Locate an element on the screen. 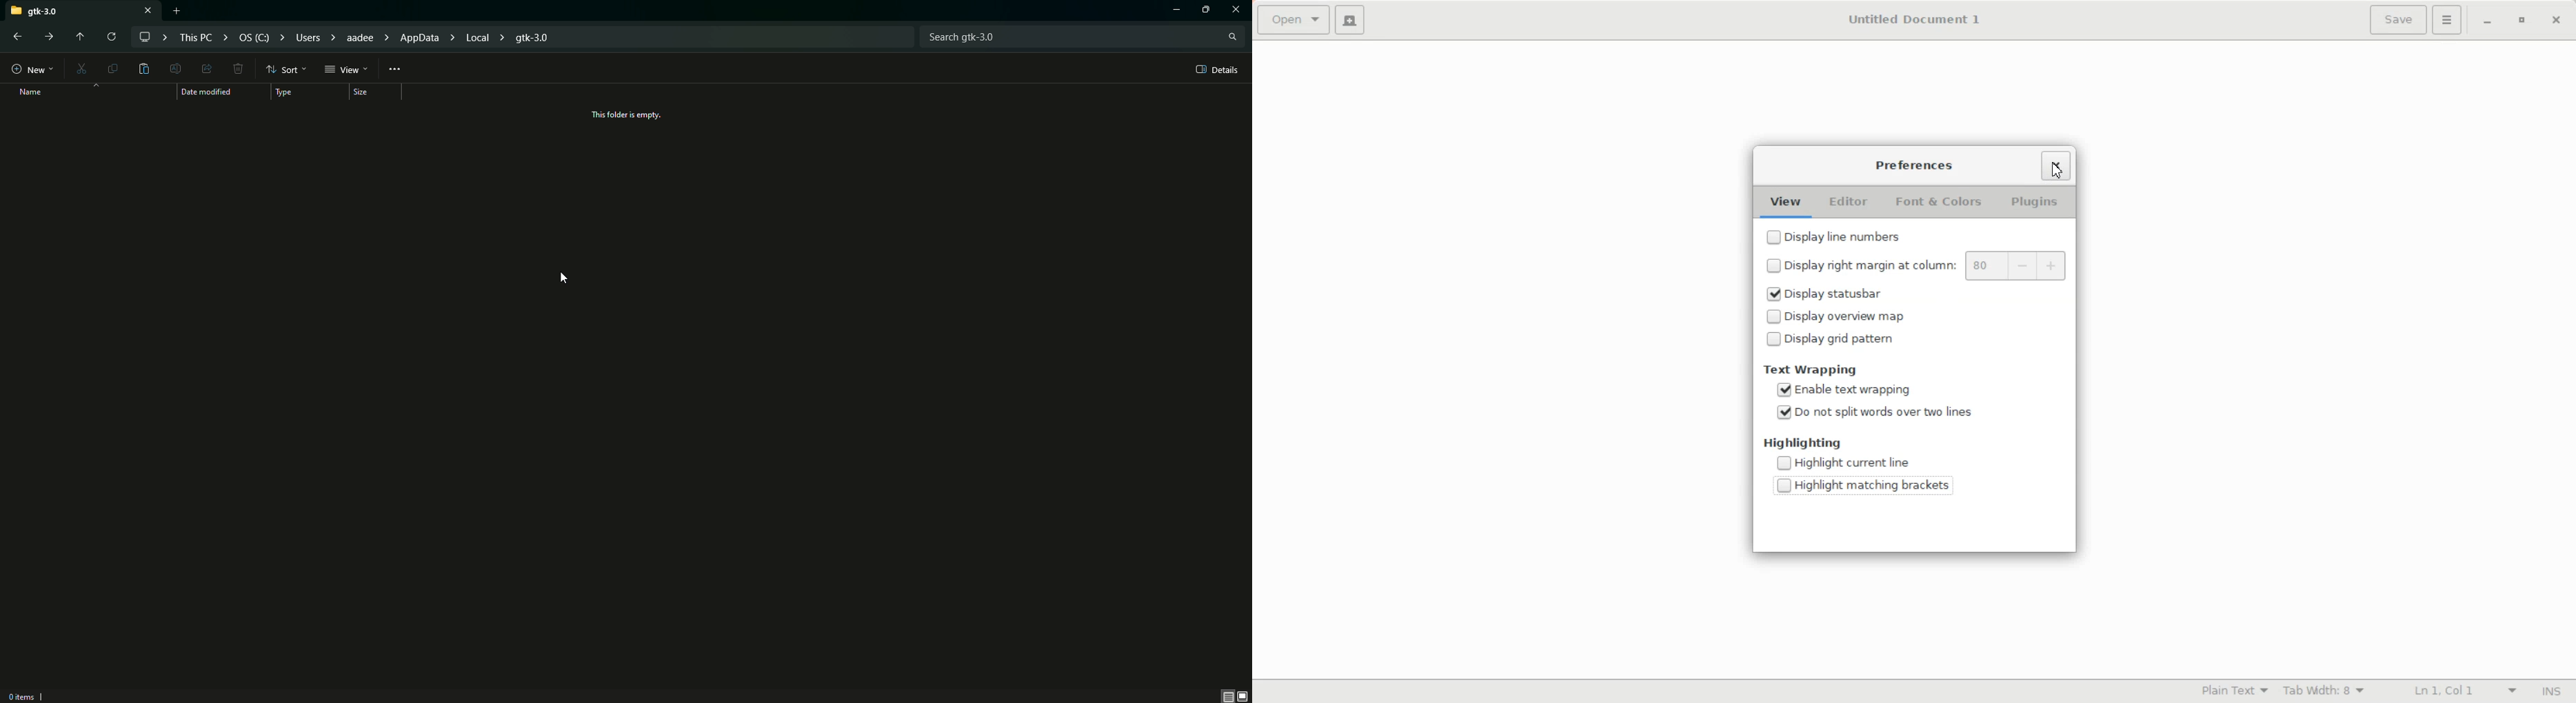 The width and height of the screenshot is (2576, 728). New is located at coordinates (31, 67).